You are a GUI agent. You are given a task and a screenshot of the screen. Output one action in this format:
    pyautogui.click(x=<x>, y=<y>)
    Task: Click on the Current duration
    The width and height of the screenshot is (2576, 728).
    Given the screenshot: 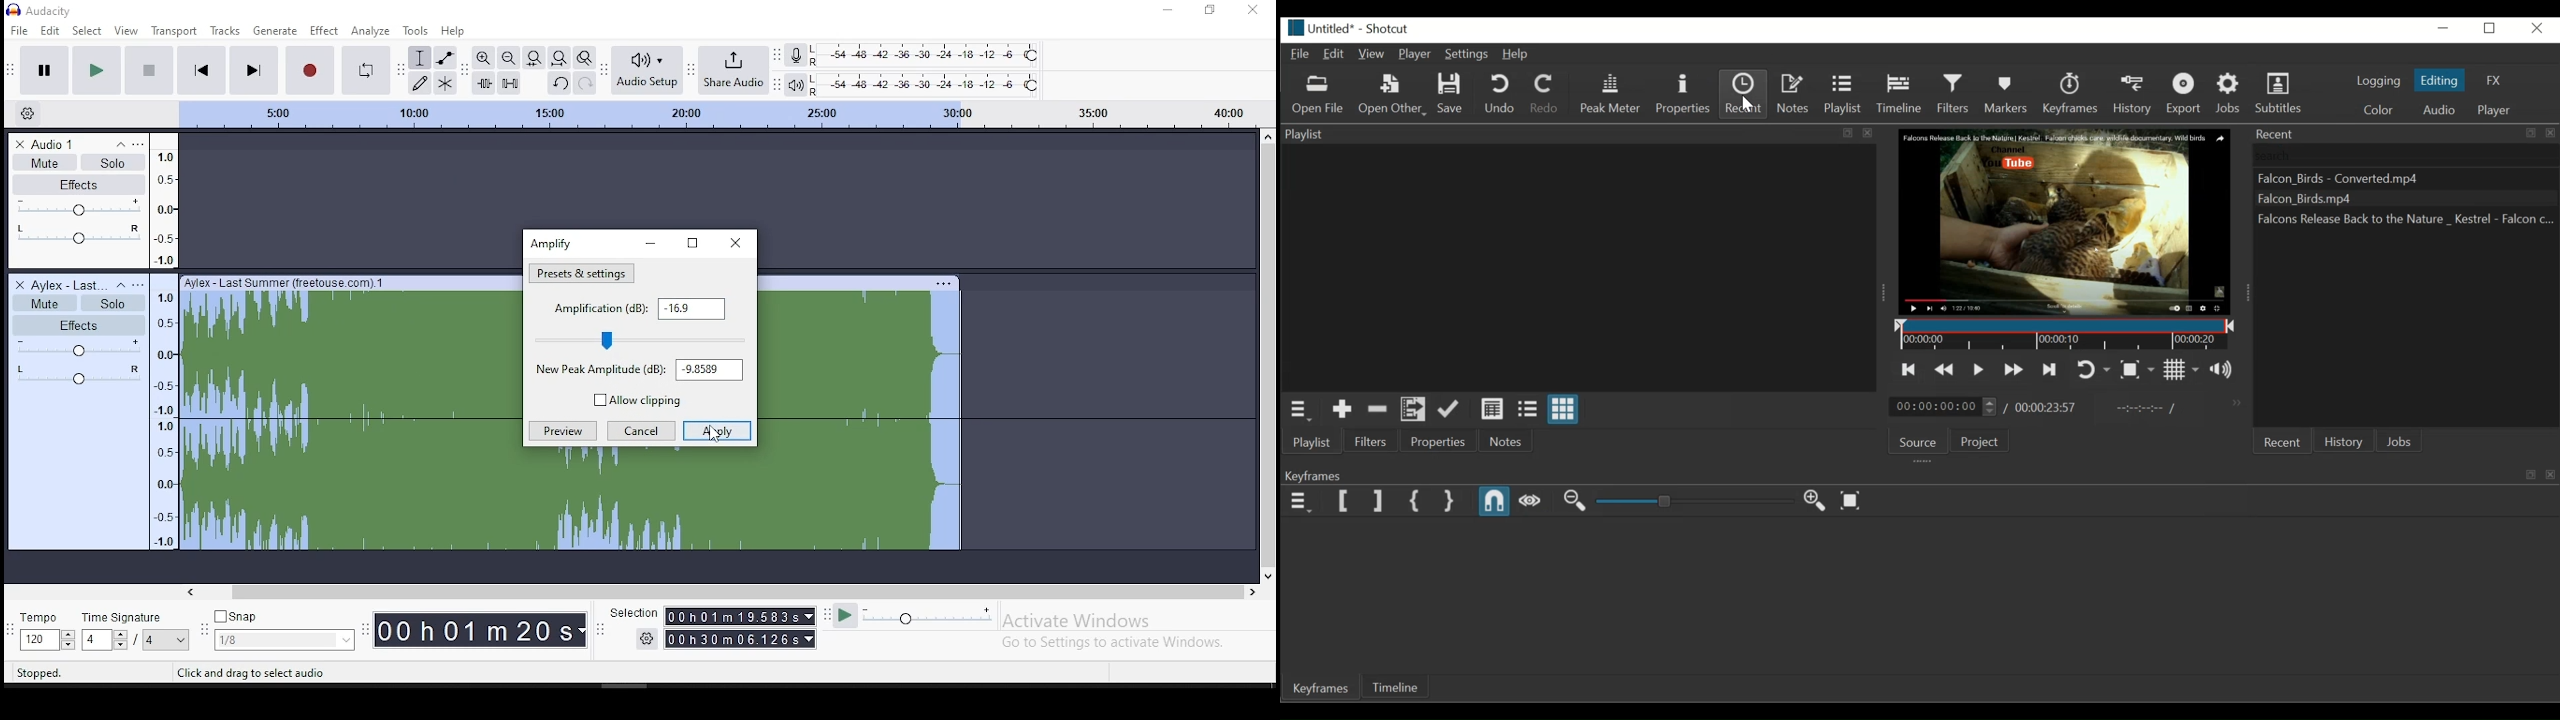 What is the action you would take?
    pyautogui.click(x=1945, y=407)
    